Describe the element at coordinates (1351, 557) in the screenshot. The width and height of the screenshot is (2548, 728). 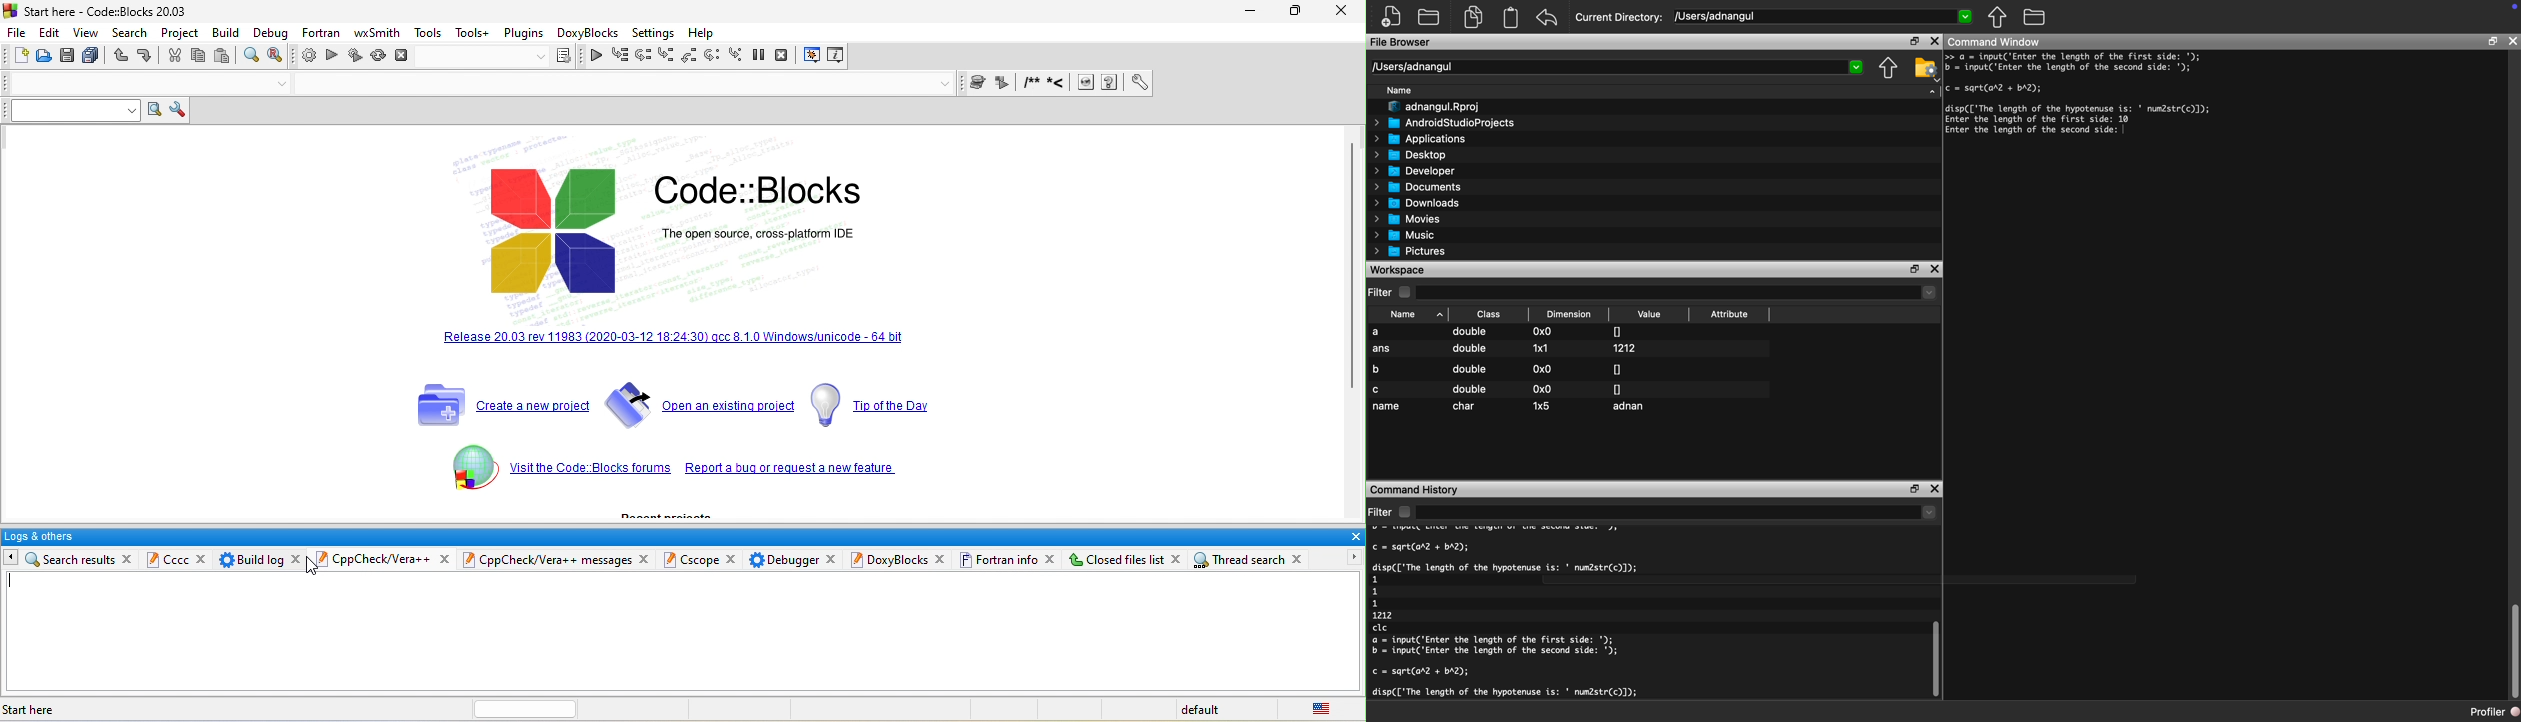
I see `next` at that location.